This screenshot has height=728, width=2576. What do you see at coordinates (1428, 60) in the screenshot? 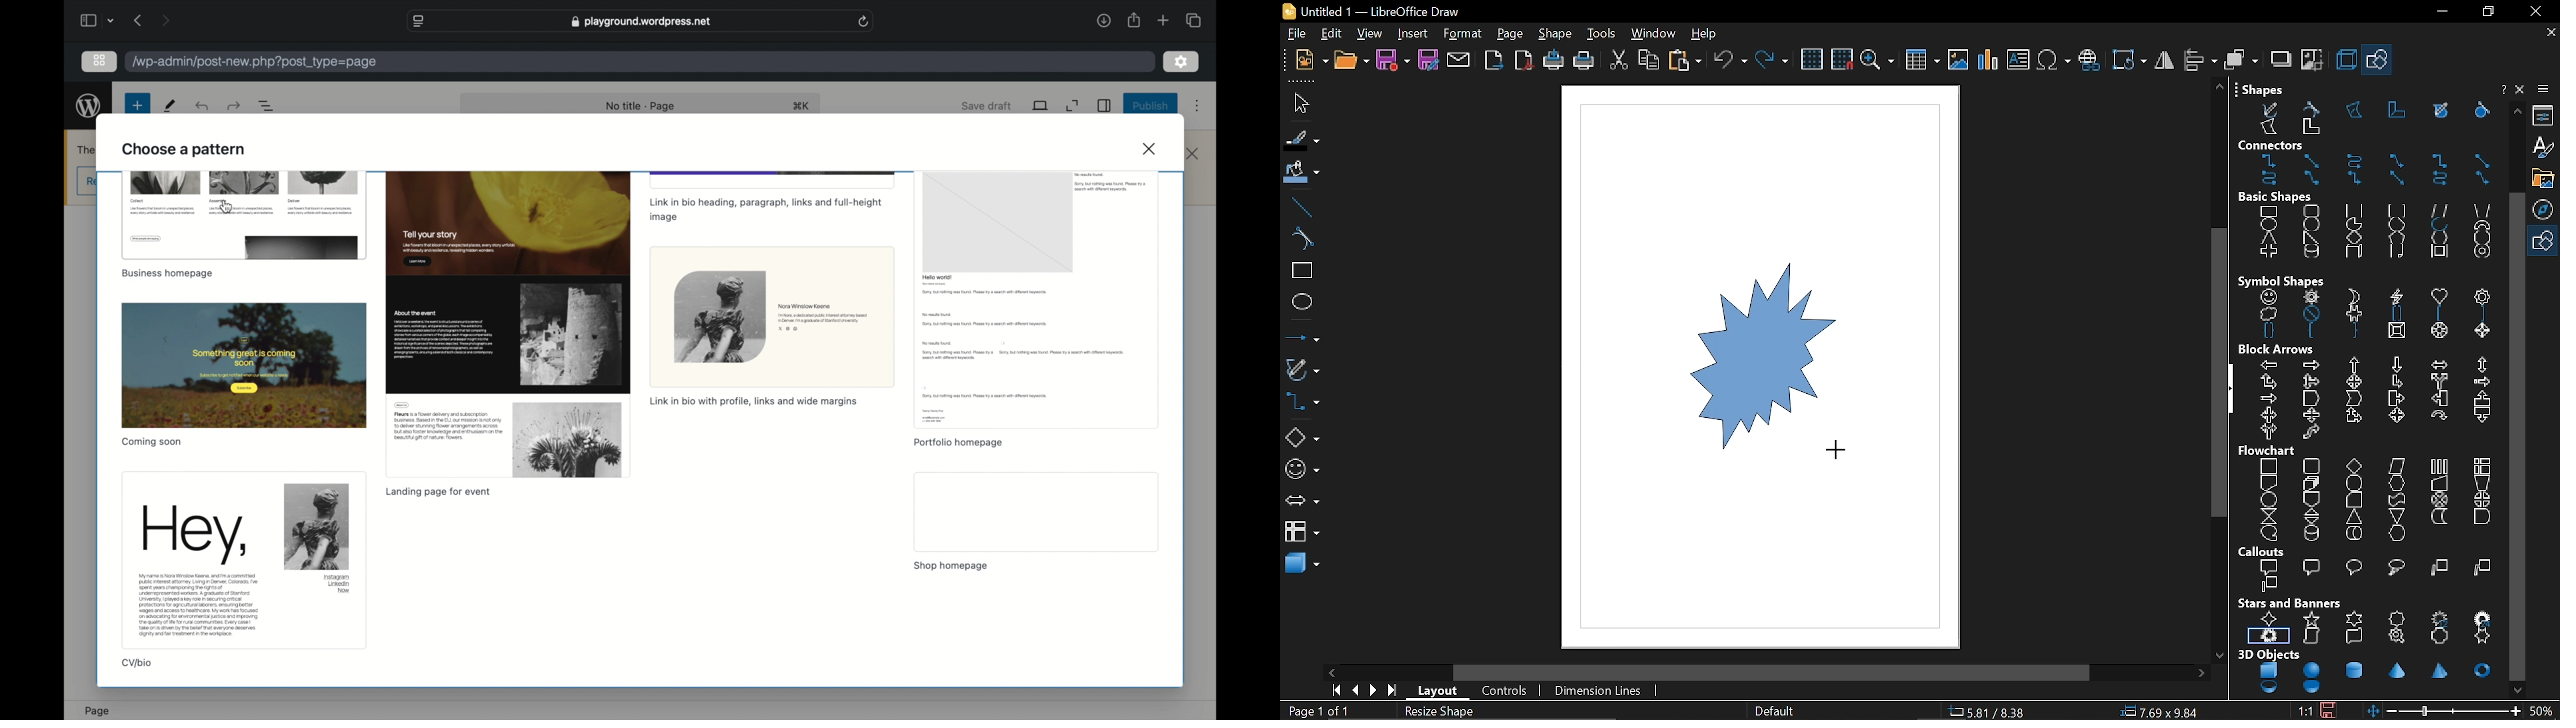
I see `save as` at bounding box center [1428, 60].